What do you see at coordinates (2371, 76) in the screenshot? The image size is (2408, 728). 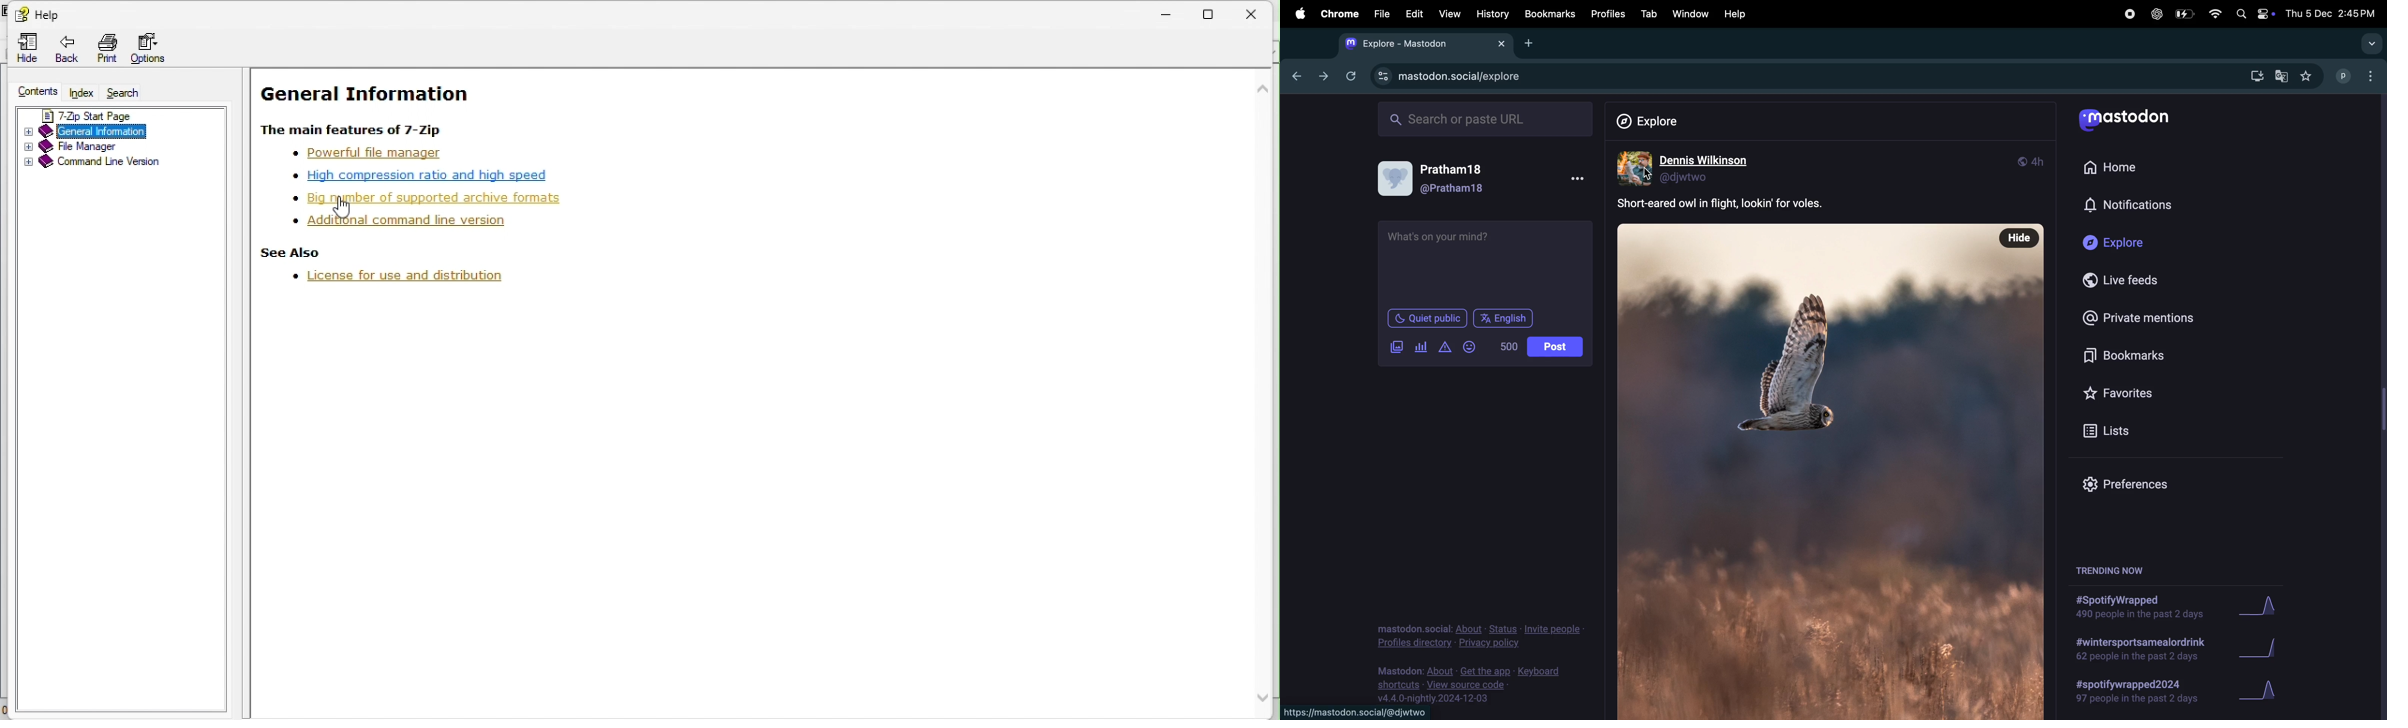 I see `option` at bounding box center [2371, 76].